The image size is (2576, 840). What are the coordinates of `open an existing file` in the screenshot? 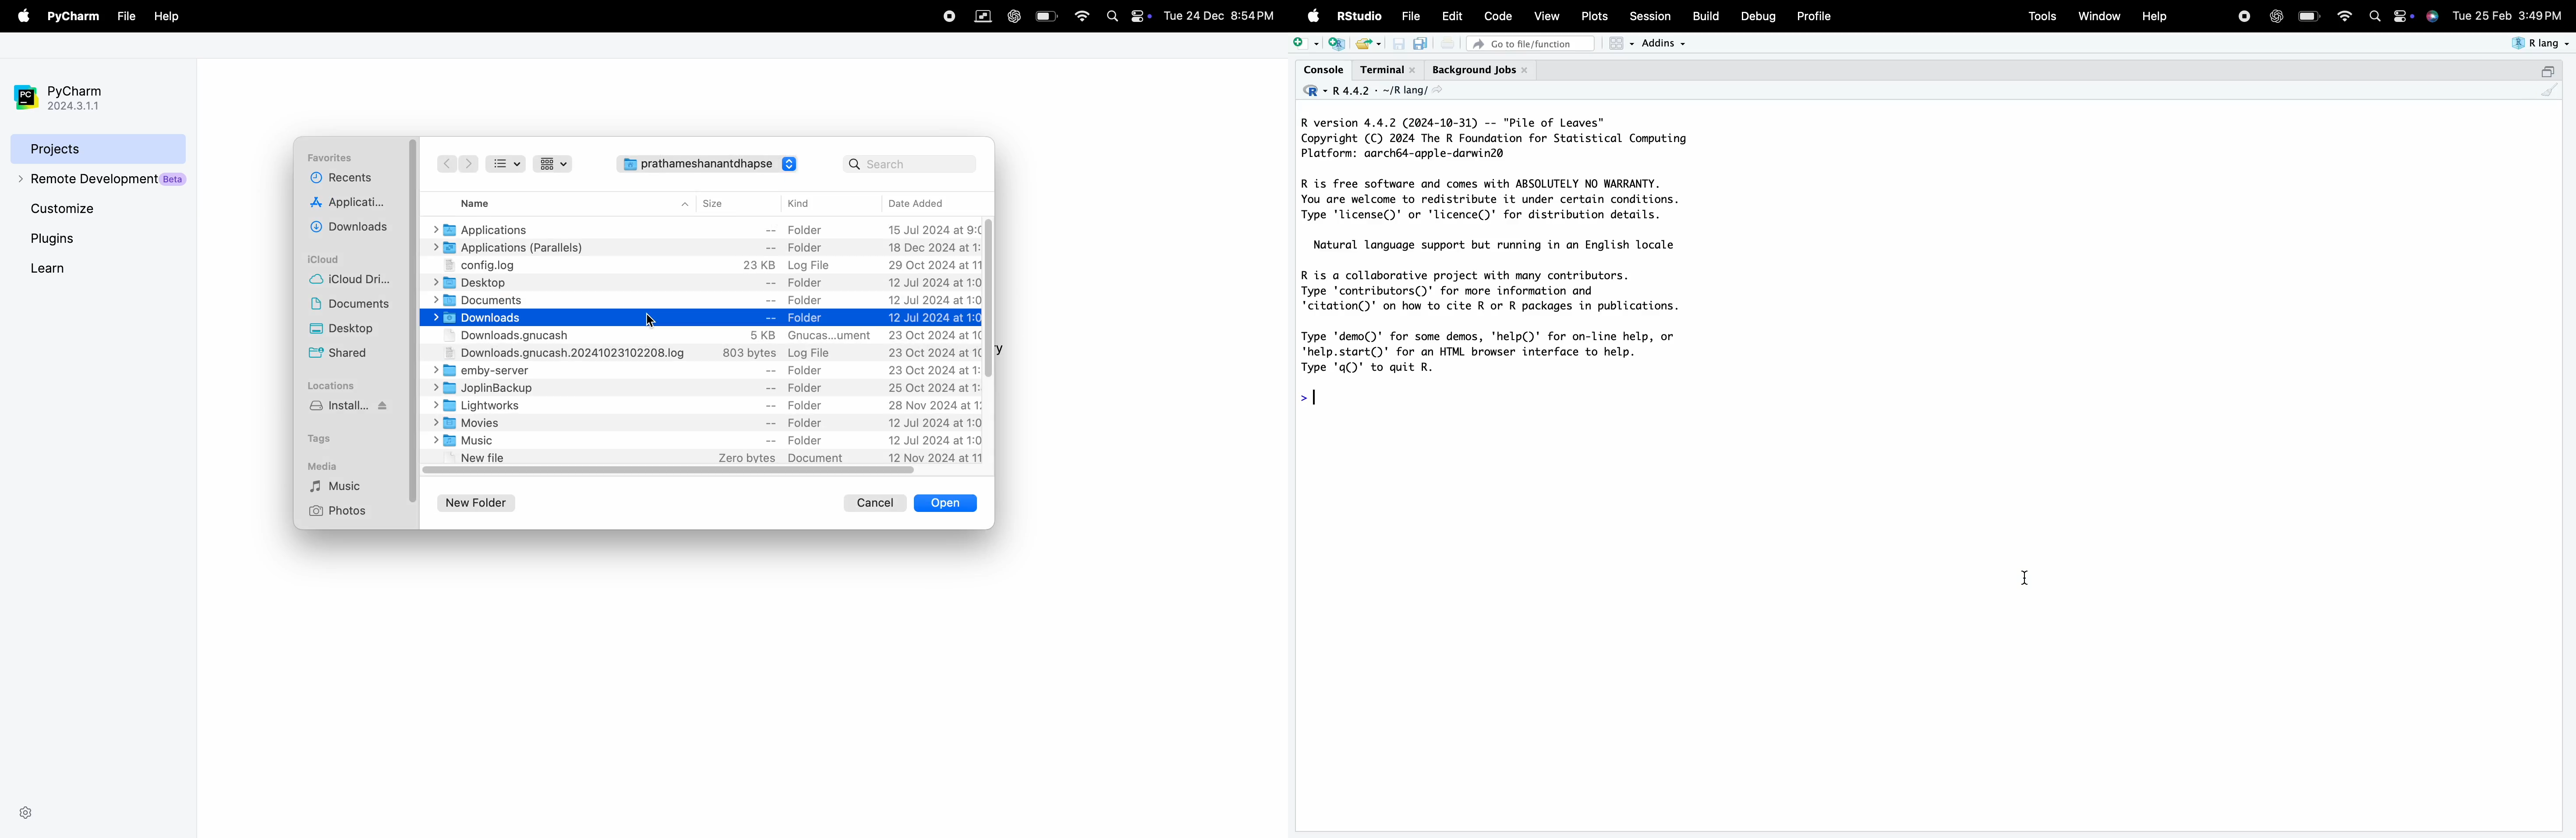 It's located at (1362, 44).